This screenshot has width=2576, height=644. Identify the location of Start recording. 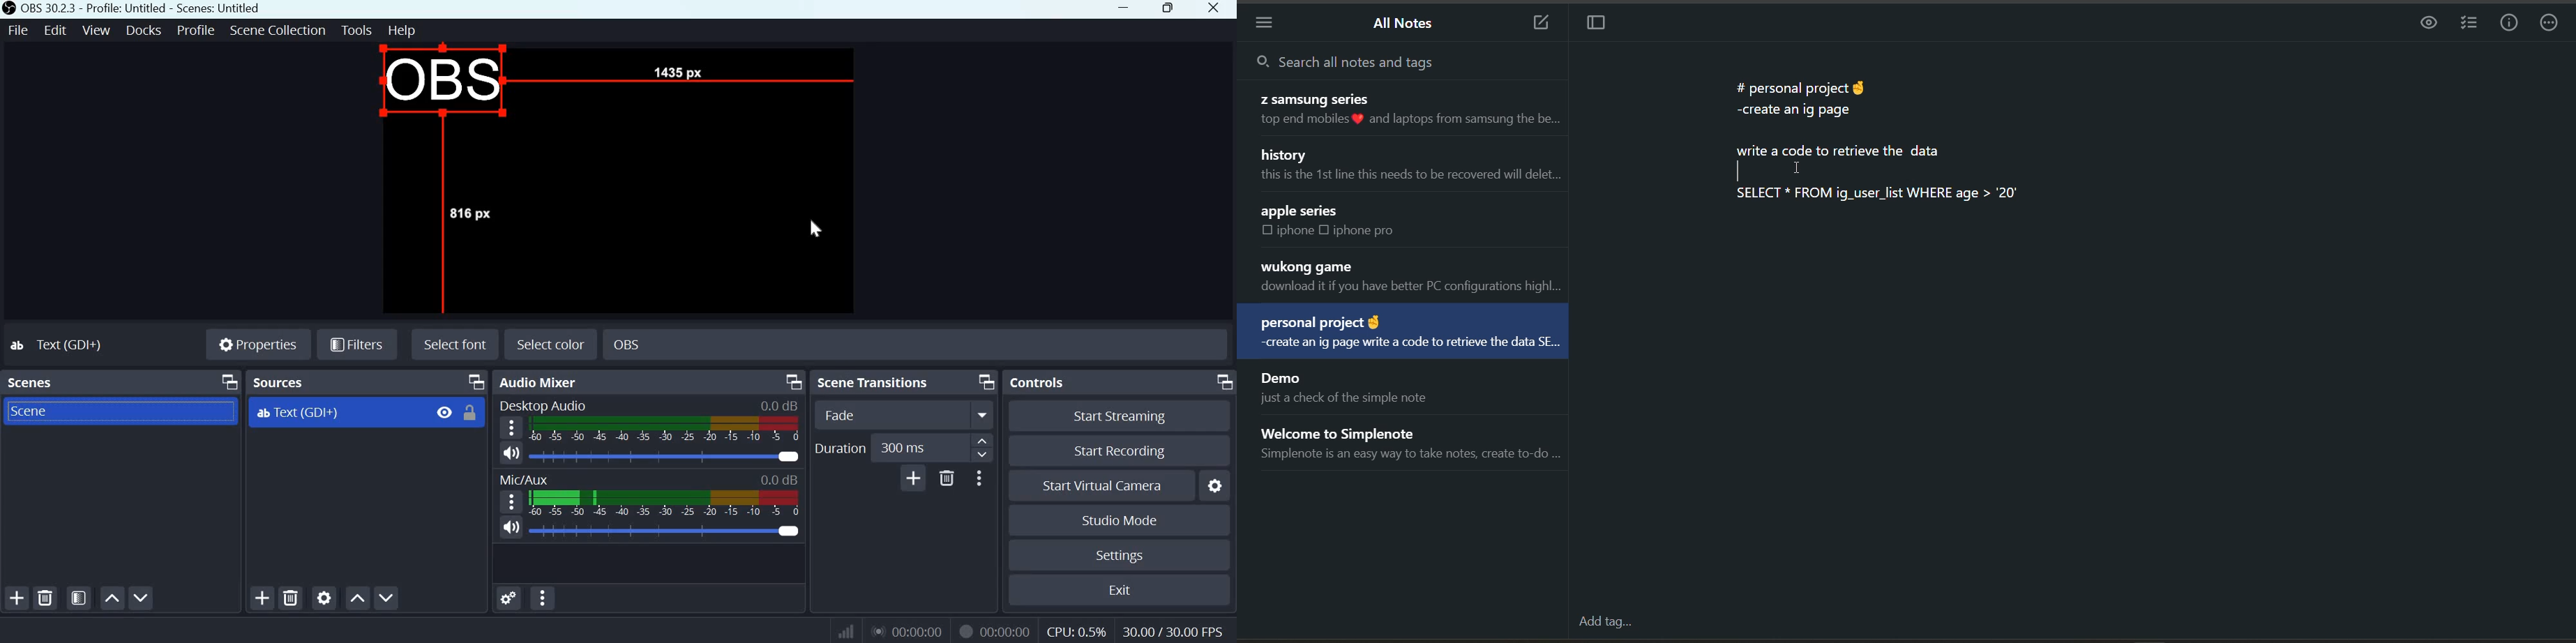
(1116, 452).